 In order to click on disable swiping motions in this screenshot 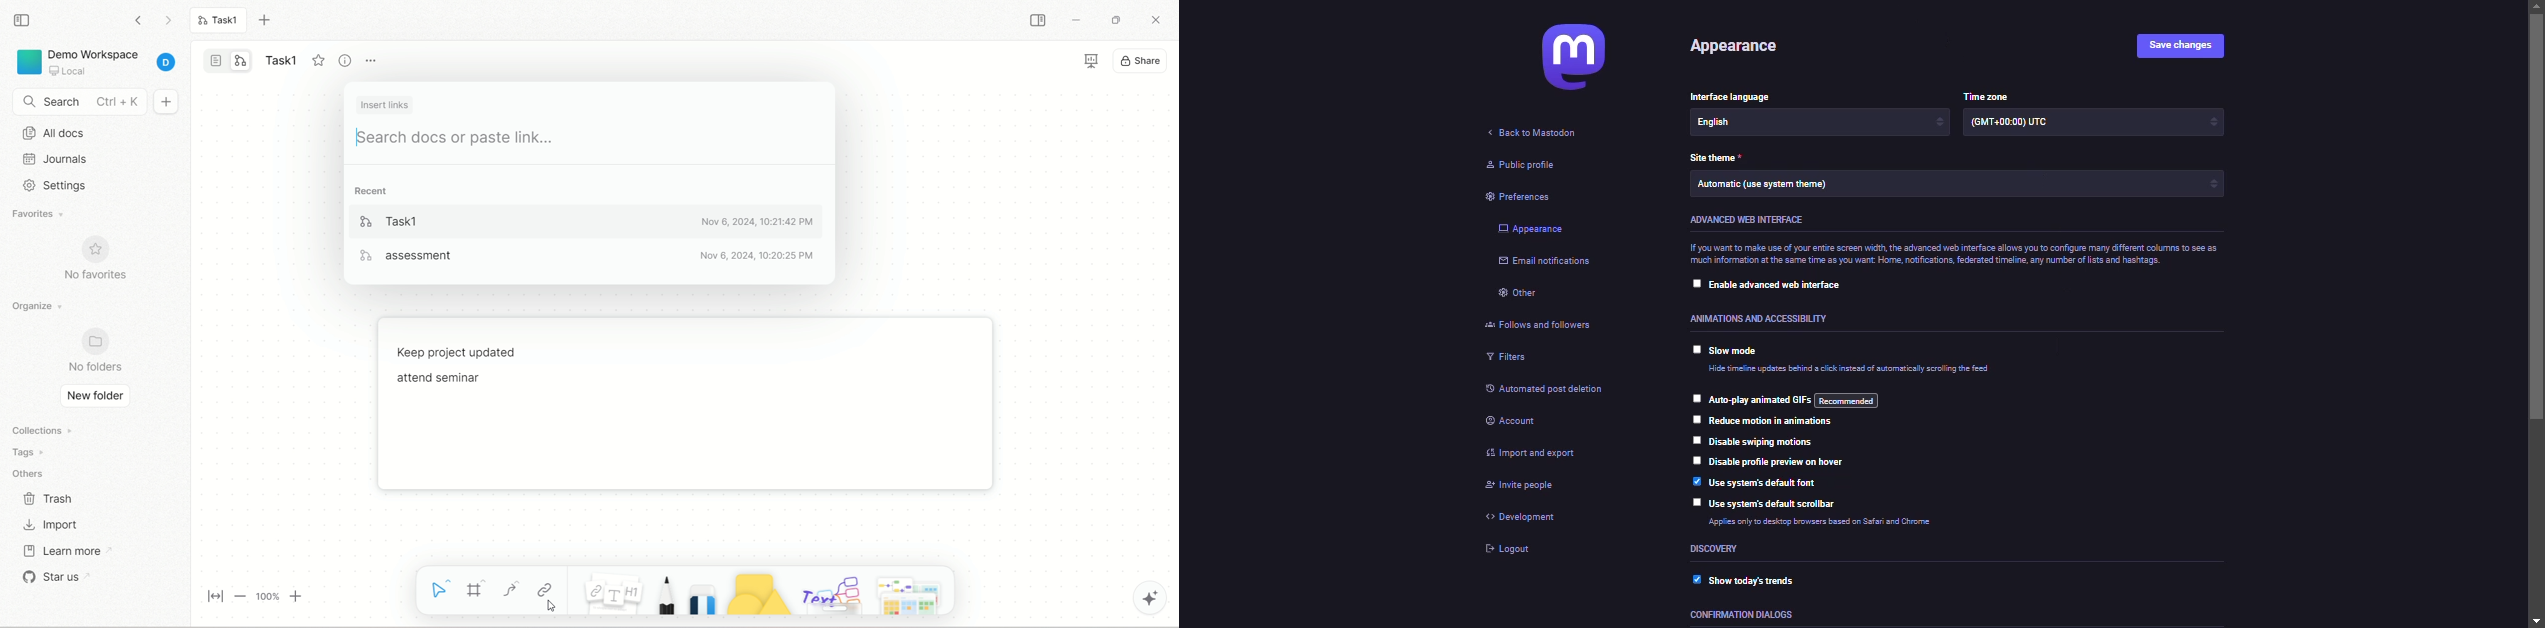, I will do `click(1762, 441)`.